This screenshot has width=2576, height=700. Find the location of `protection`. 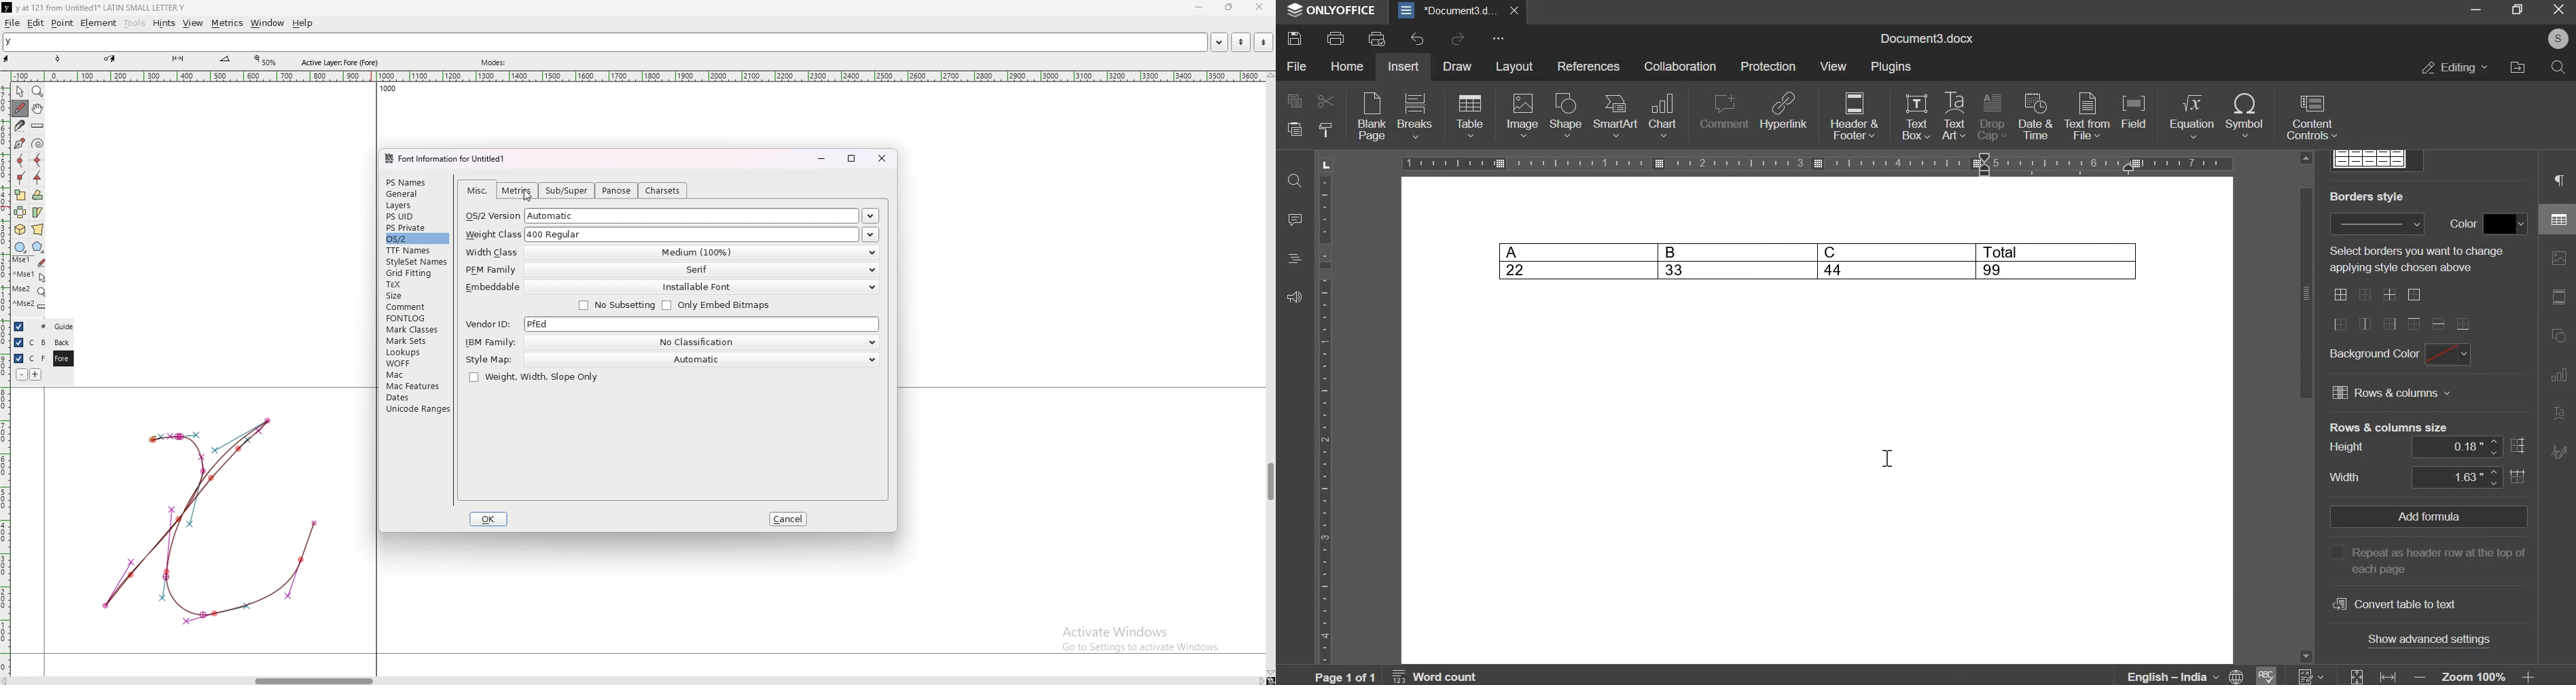

protection is located at coordinates (1769, 67).